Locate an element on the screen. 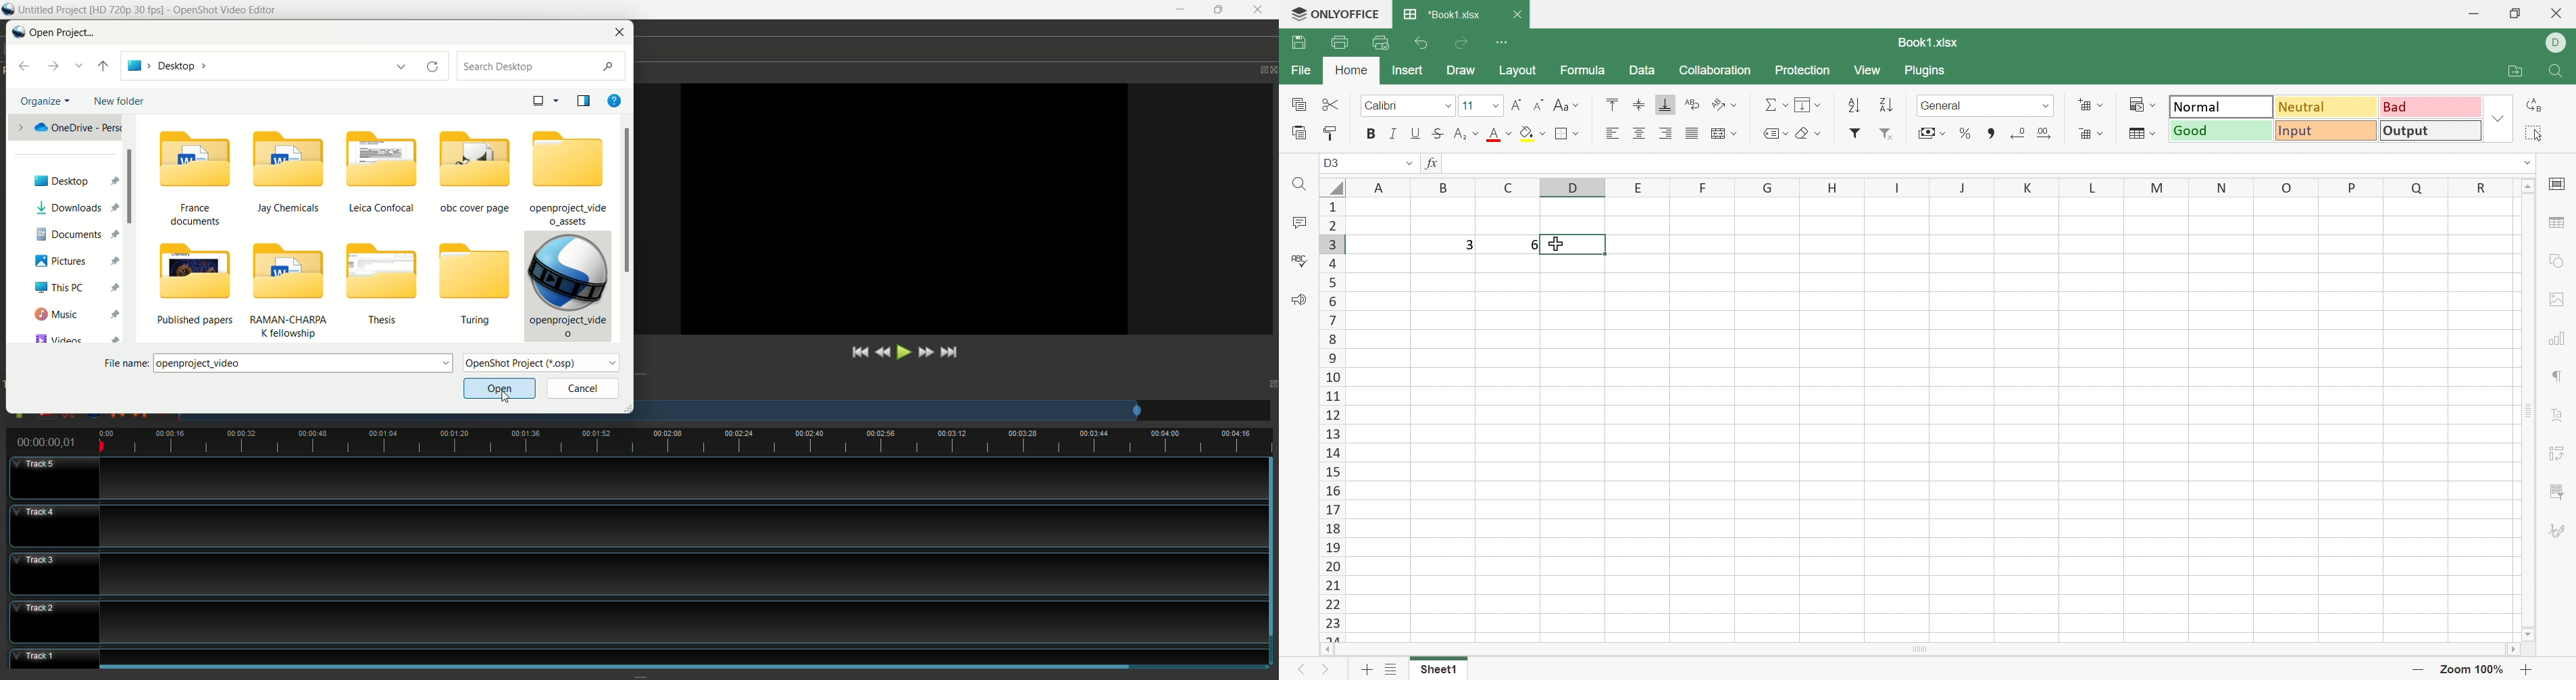 Image resolution: width=2576 pixels, height=700 pixels. Column names is located at coordinates (1927, 185).